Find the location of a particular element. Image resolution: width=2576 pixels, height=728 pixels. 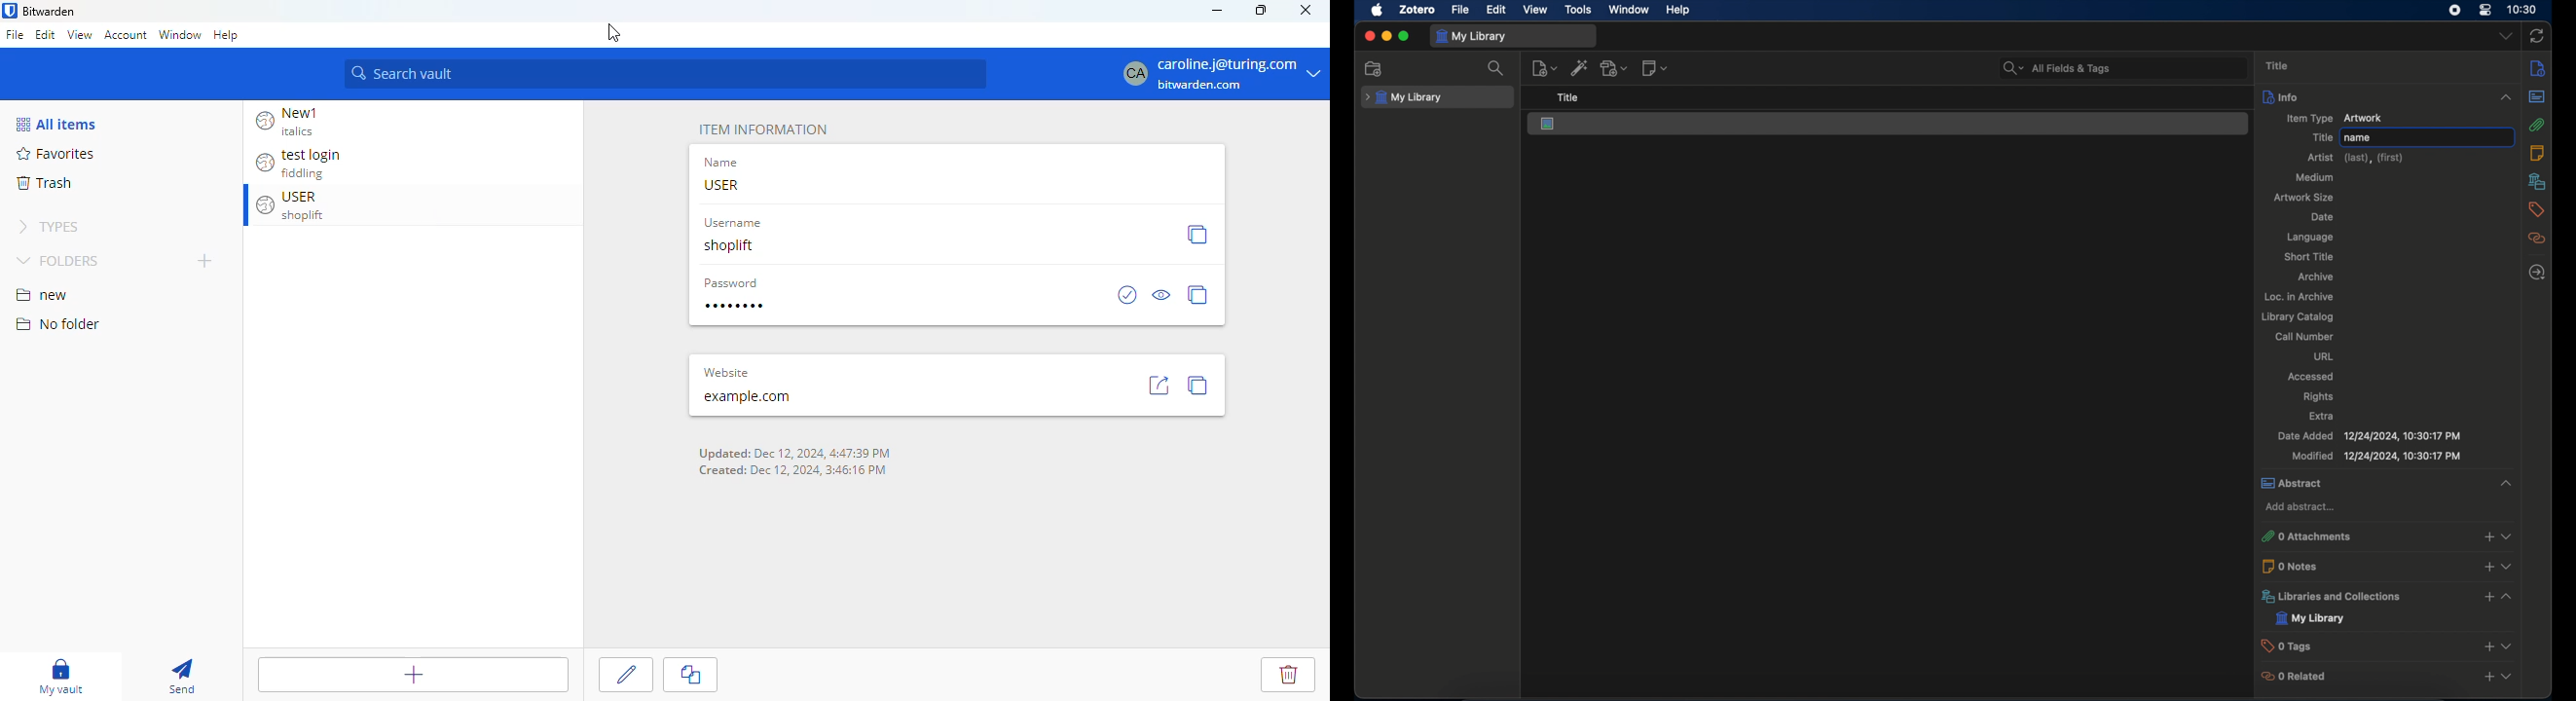

library catalog is located at coordinates (2296, 317).